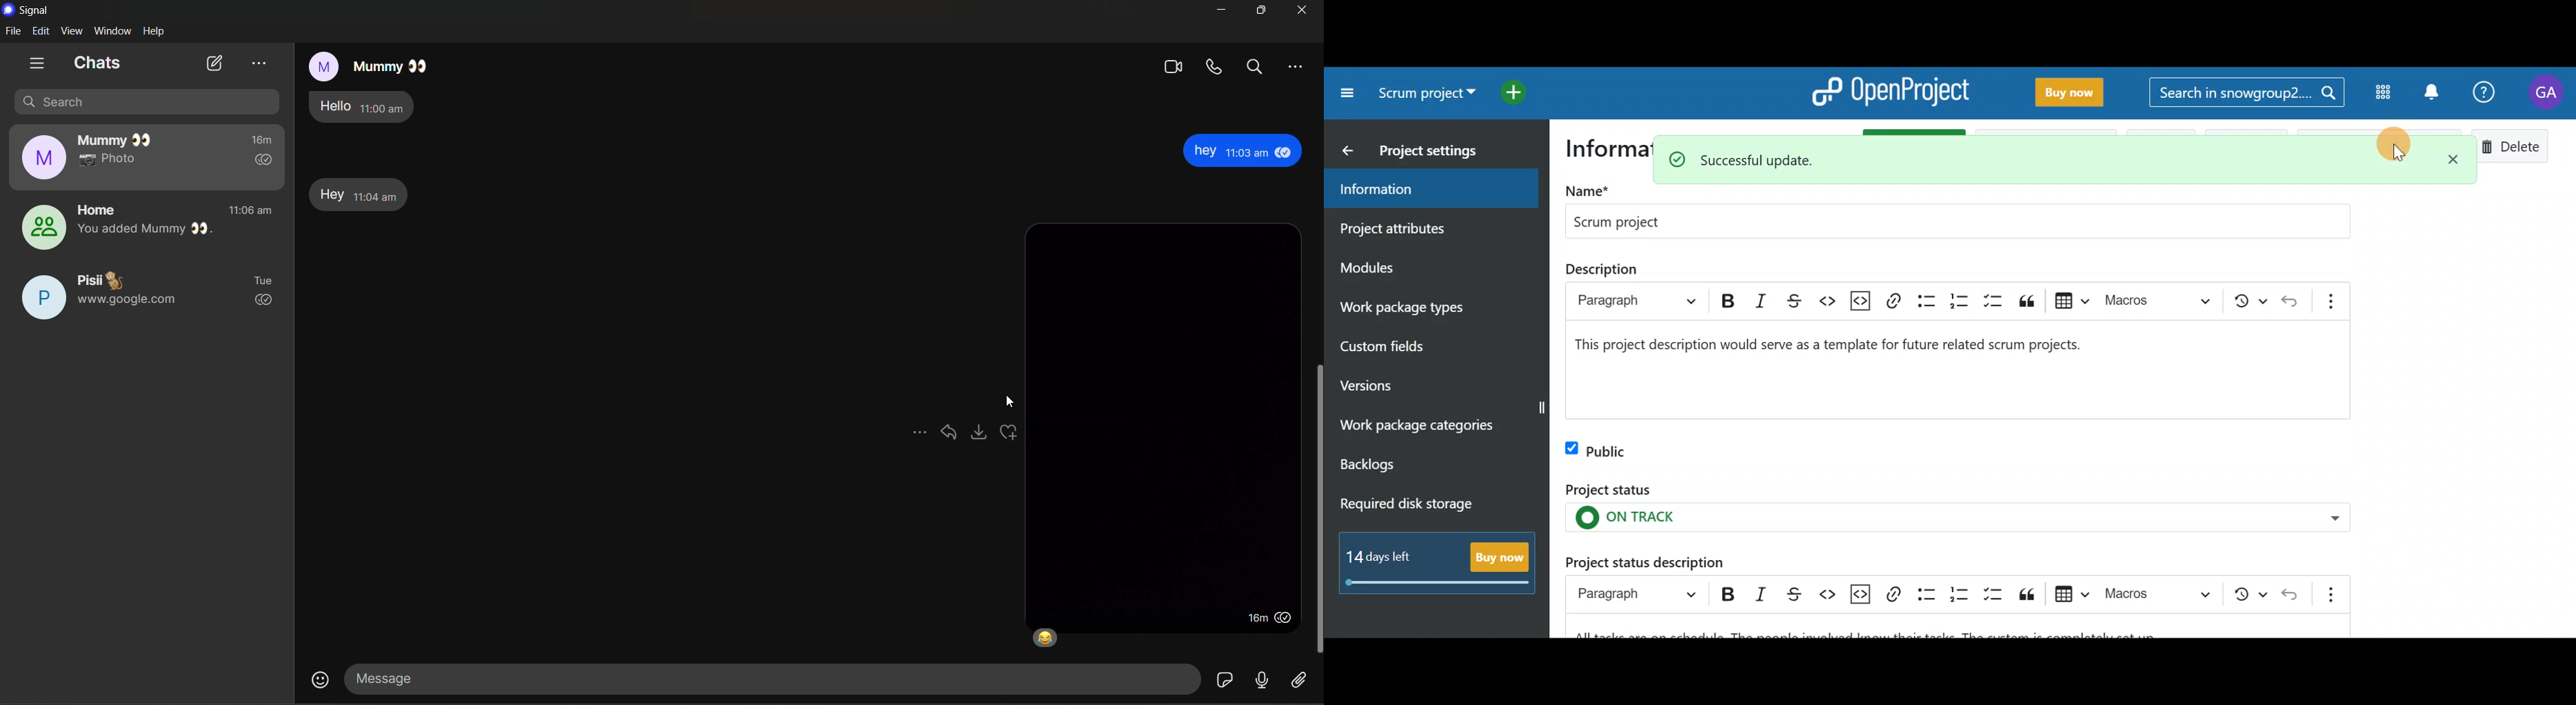 This screenshot has height=728, width=2576. Describe the element at coordinates (1760, 300) in the screenshot. I see `italic` at that location.